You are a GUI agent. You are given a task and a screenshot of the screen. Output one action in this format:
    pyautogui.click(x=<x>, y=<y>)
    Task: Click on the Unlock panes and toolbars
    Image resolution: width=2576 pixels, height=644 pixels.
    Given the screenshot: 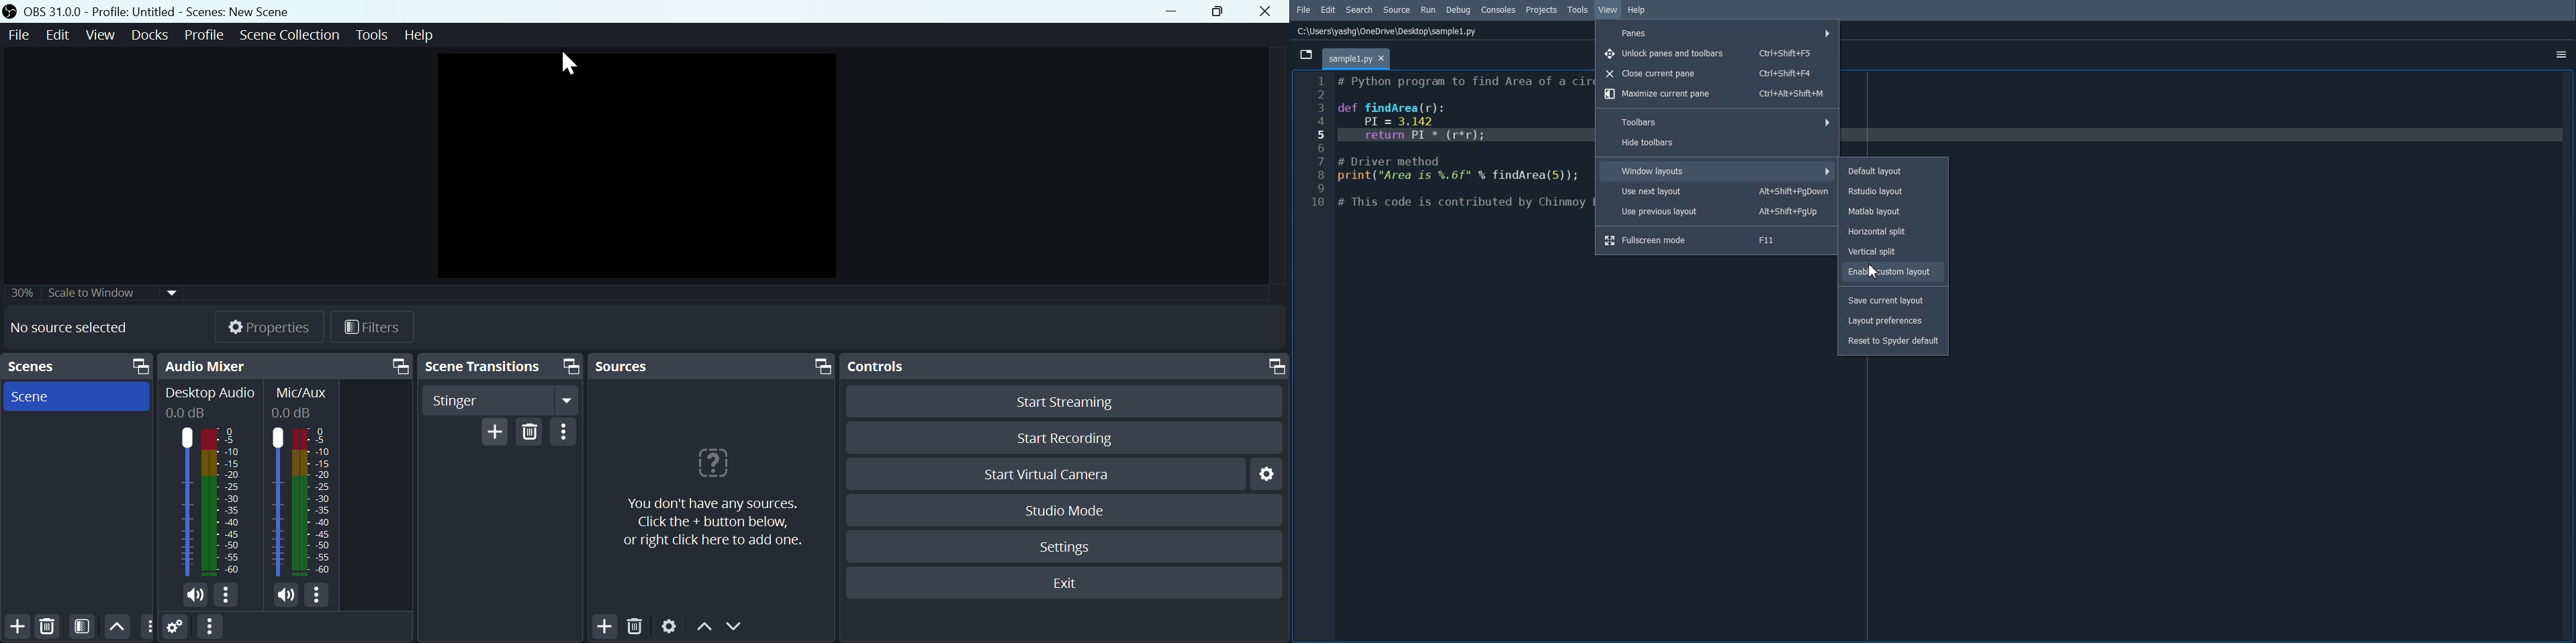 What is the action you would take?
    pyautogui.click(x=1715, y=54)
    